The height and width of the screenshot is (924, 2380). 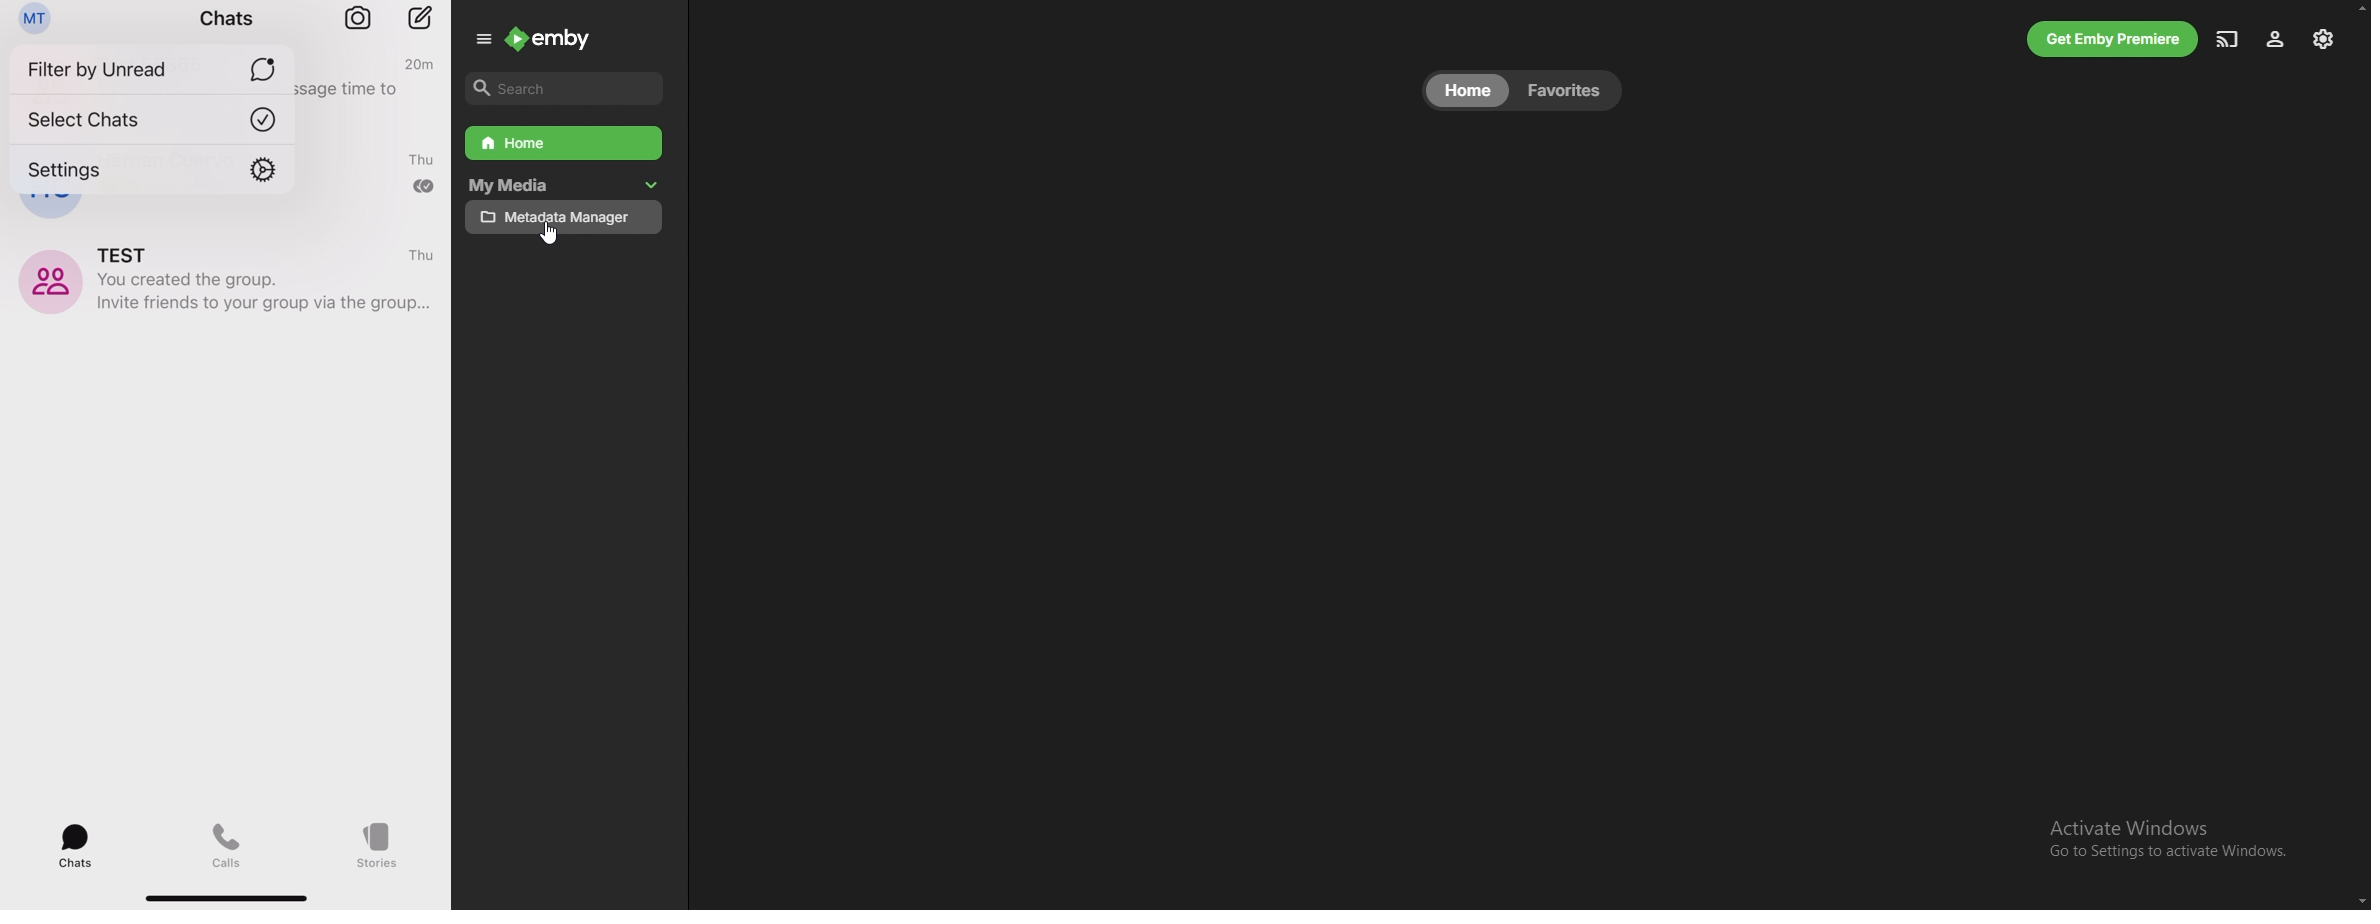 What do you see at coordinates (2113, 39) in the screenshot?
I see `get premiere` at bounding box center [2113, 39].